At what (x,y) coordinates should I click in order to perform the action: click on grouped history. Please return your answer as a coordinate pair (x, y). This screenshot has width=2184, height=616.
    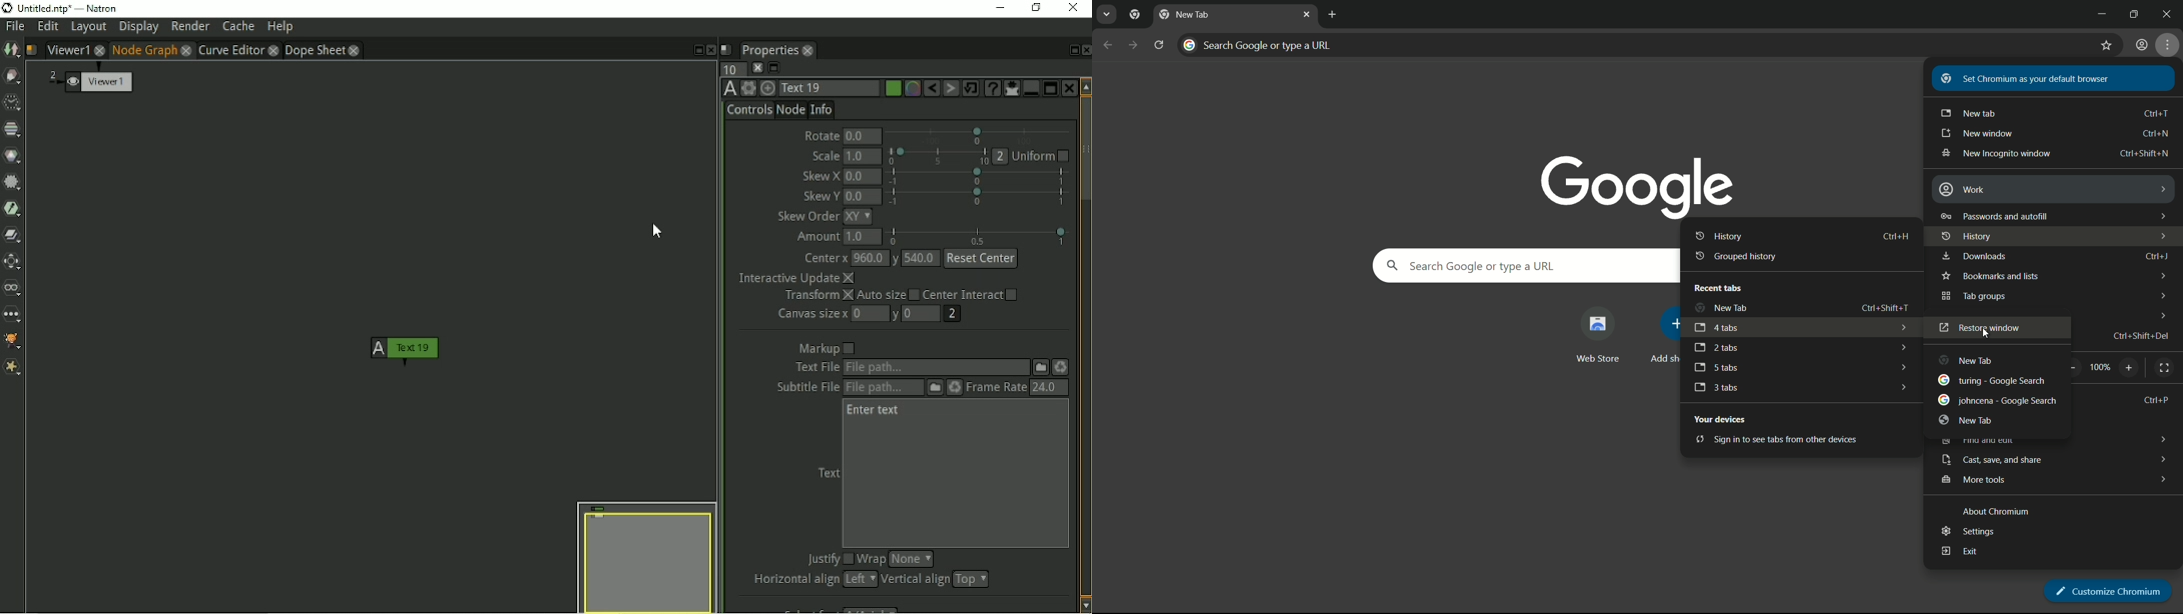
    Looking at the image, I should click on (1733, 255).